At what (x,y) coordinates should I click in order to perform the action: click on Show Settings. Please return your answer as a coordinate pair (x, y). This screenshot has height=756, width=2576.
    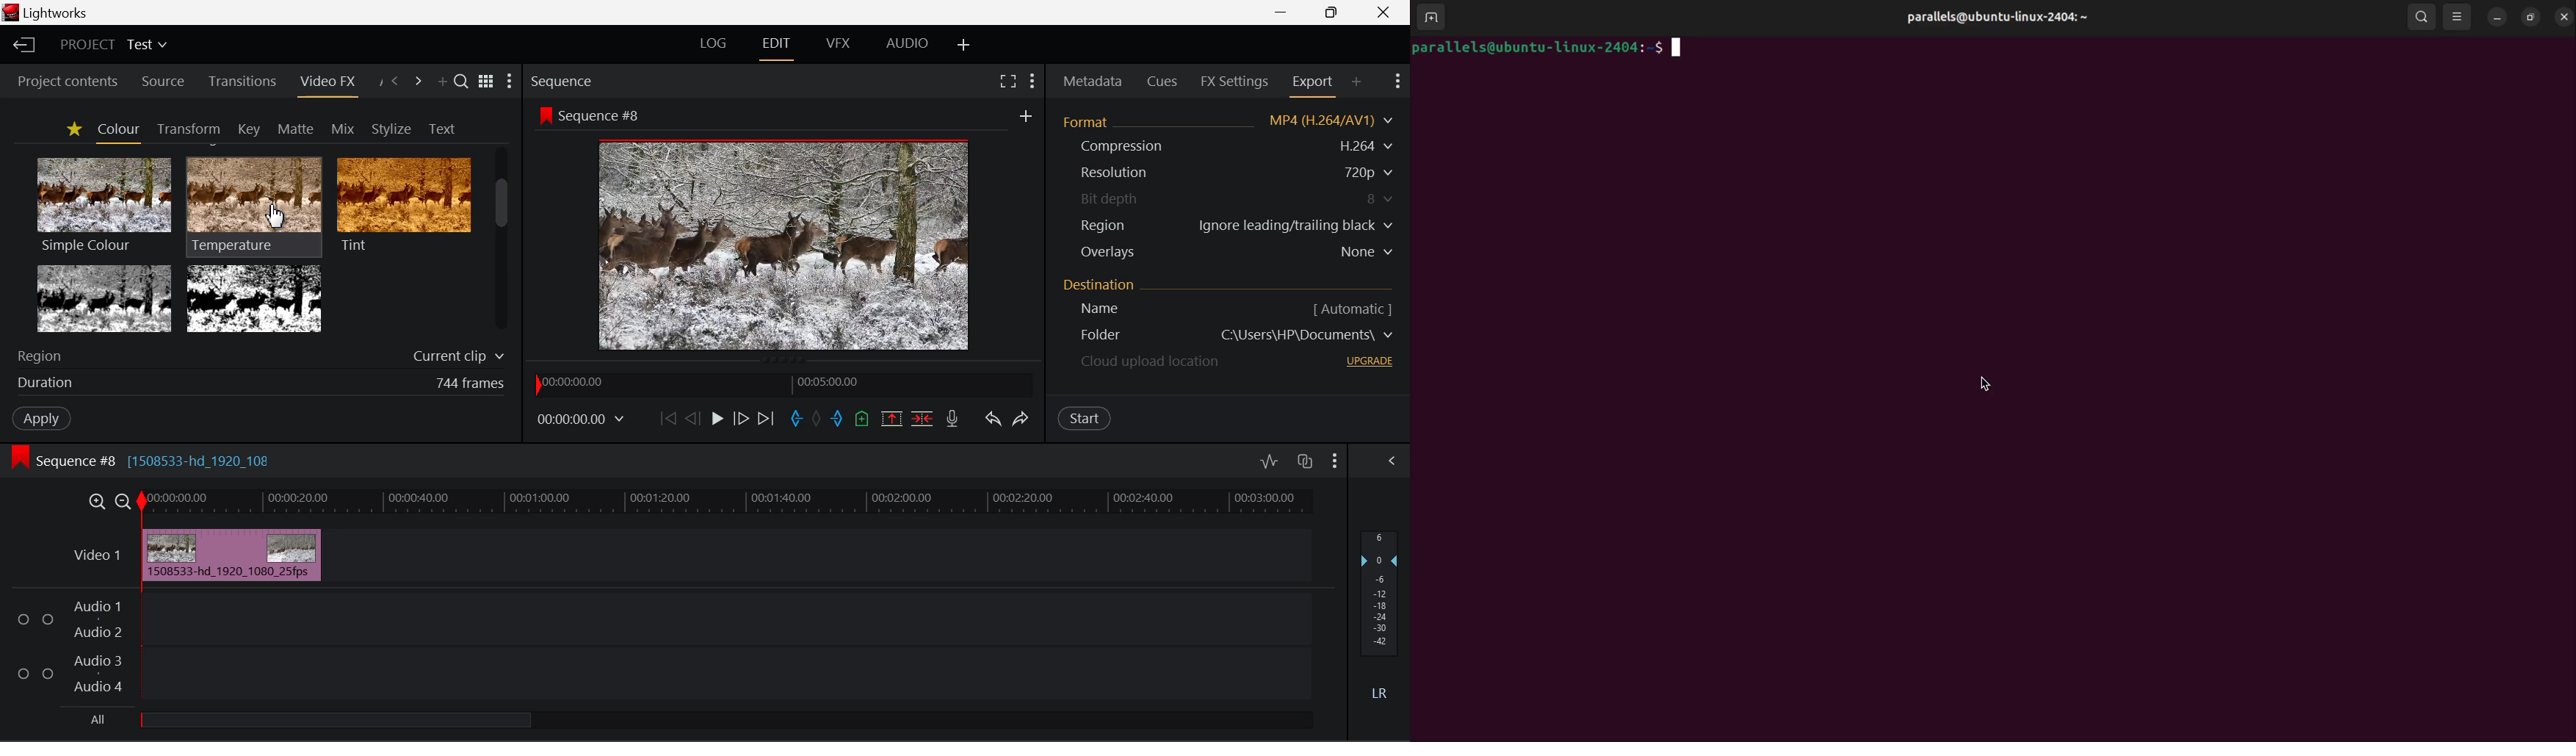
    Looking at the image, I should click on (1031, 82).